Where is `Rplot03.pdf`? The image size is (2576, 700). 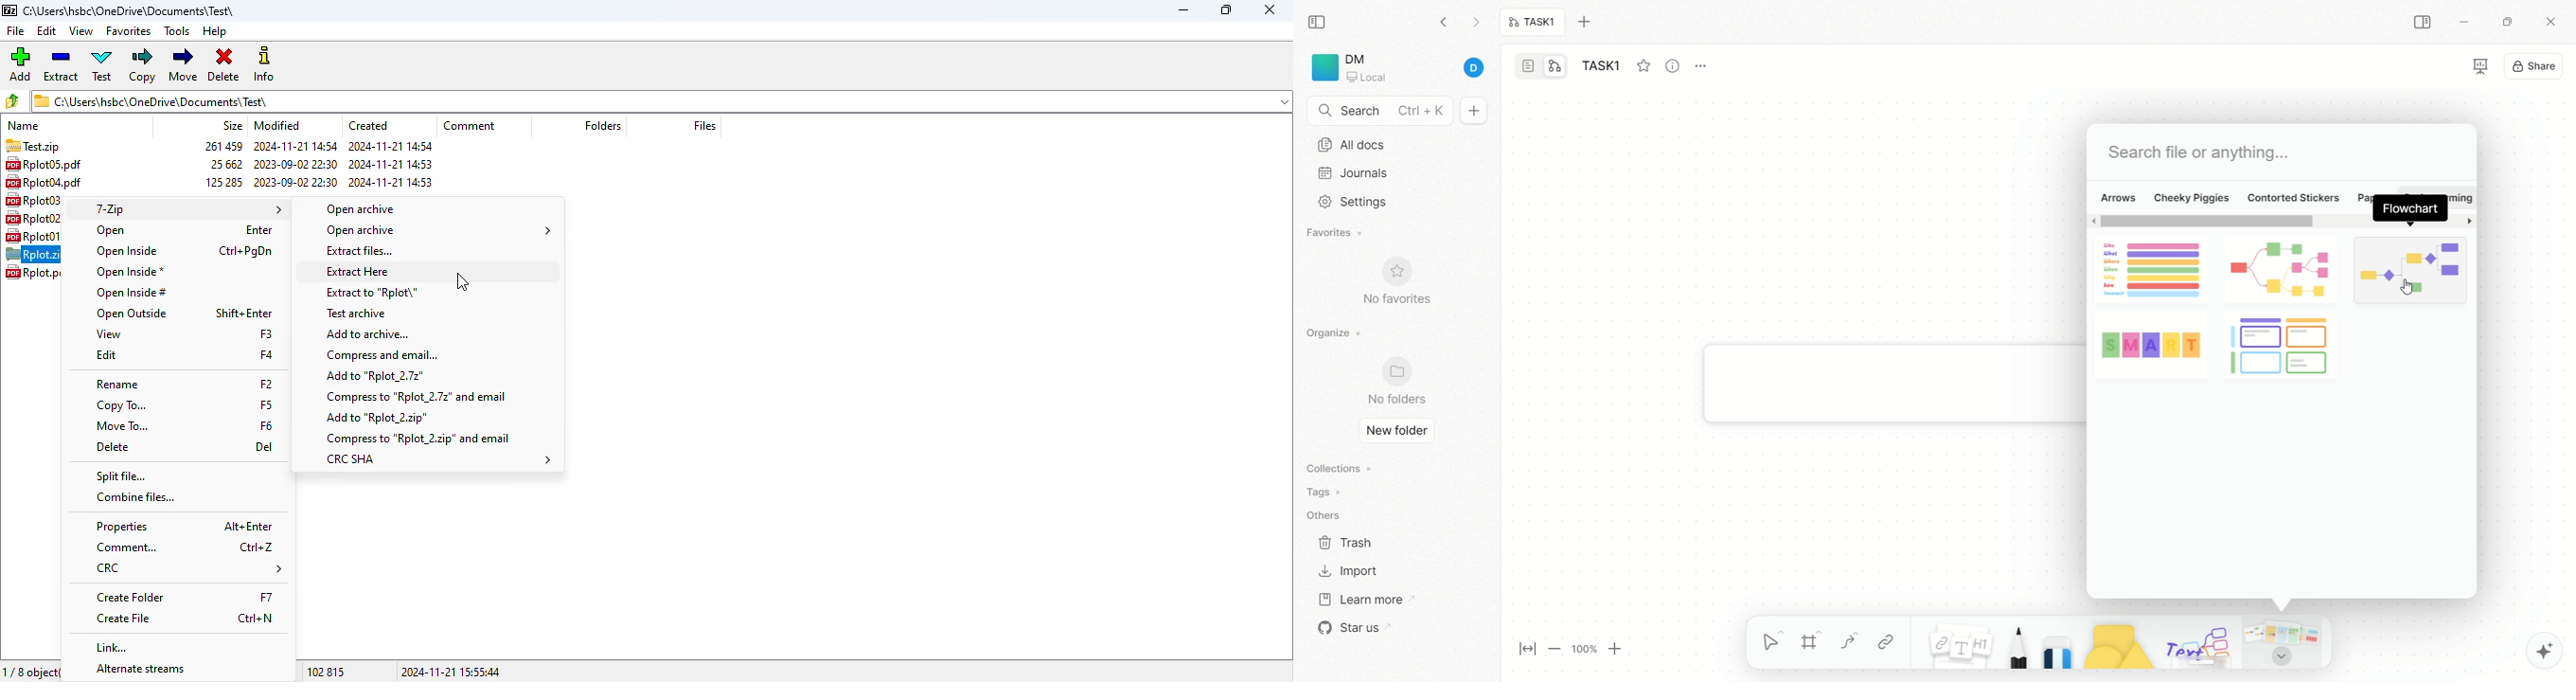
Rplot03.pdf is located at coordinates (45, 201).